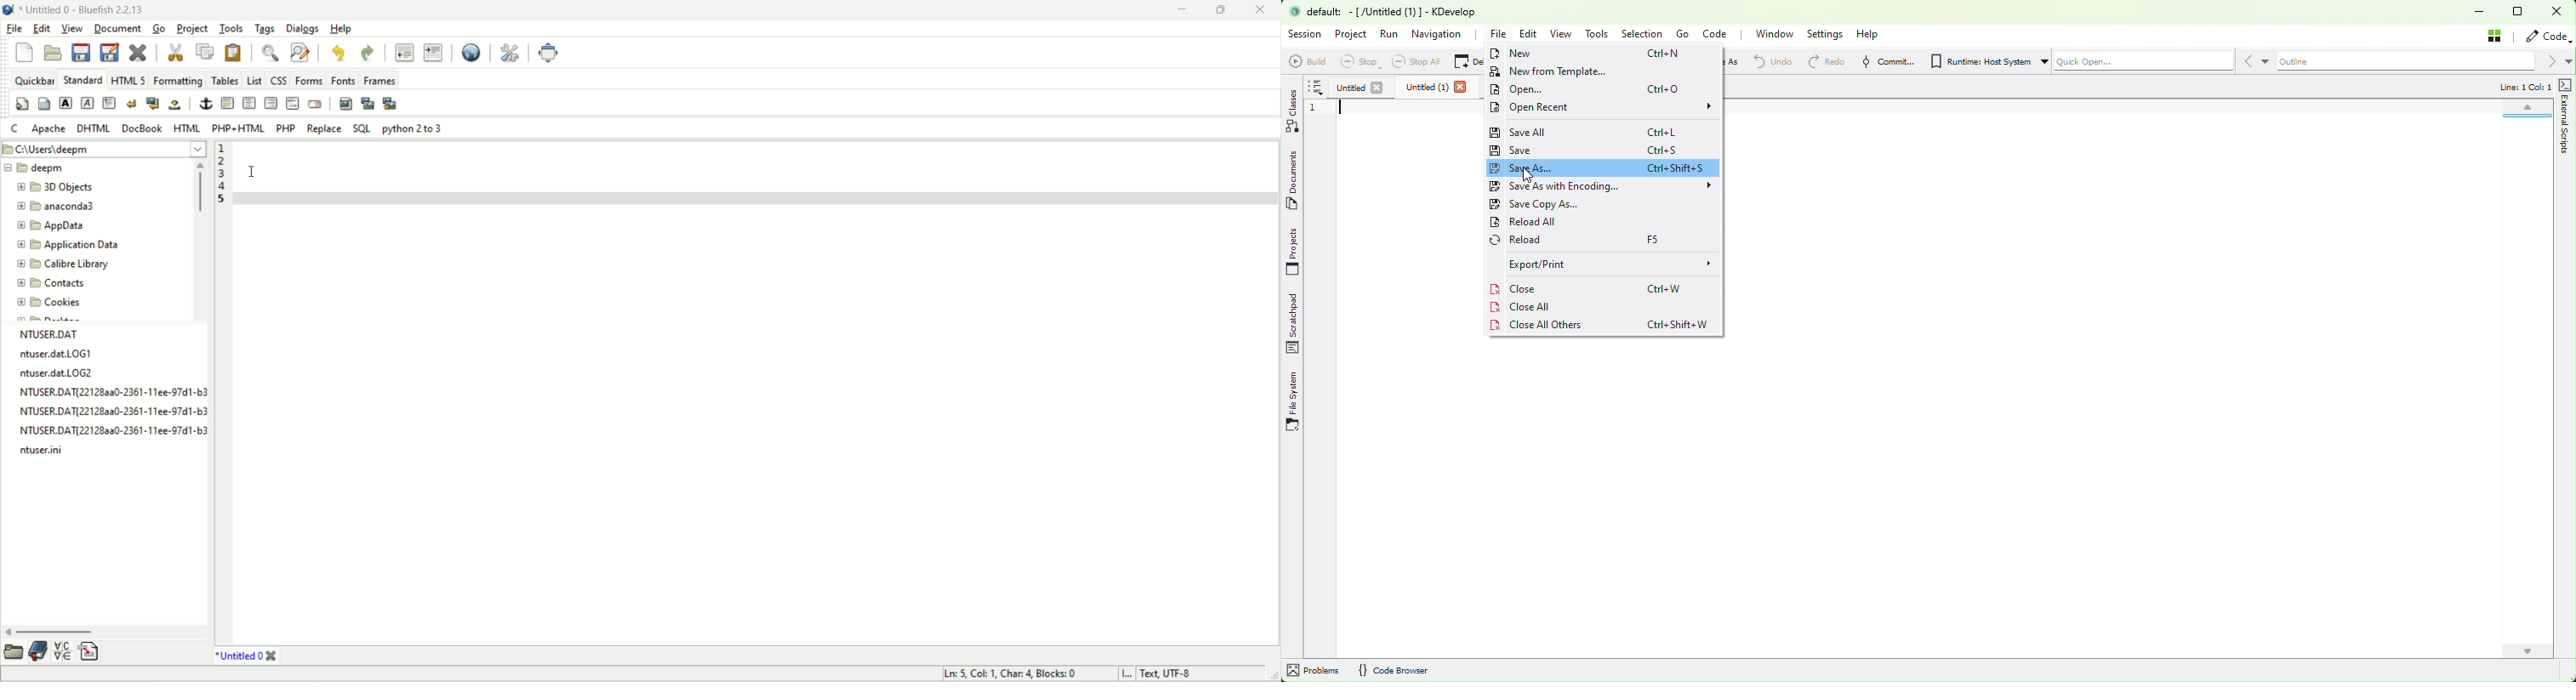 The width and height of the screenshot is (2576, 700). Describe the element at coordinates (95, 651) in the screenshot. I see `insert file` at that location.